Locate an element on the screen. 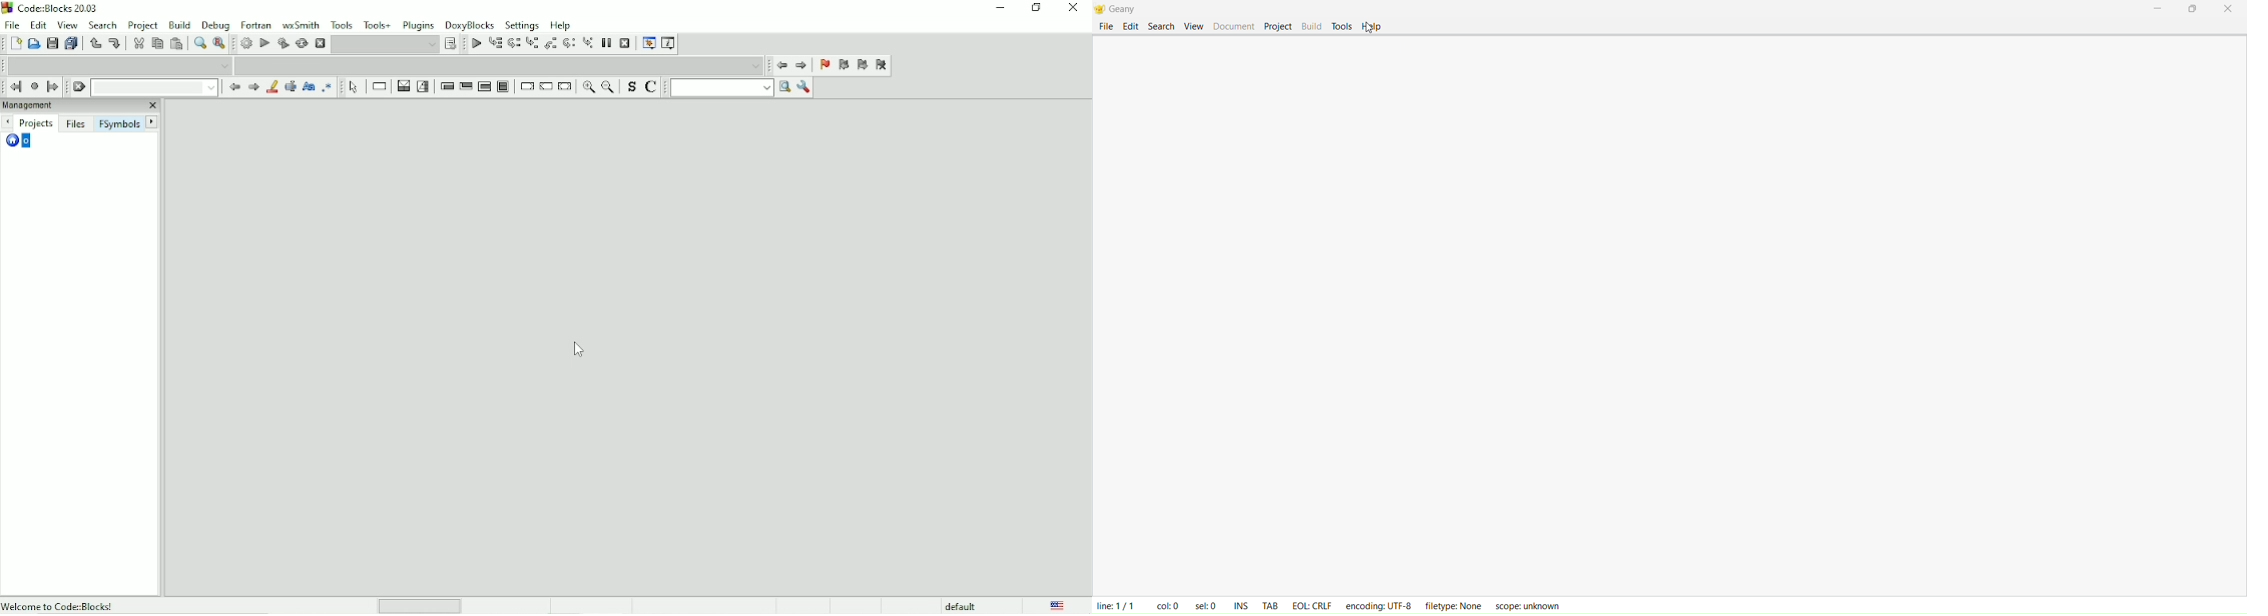 Image resolution: width=2268 pixels, height=616 pixels. build is located at coordinates (1310, 26).